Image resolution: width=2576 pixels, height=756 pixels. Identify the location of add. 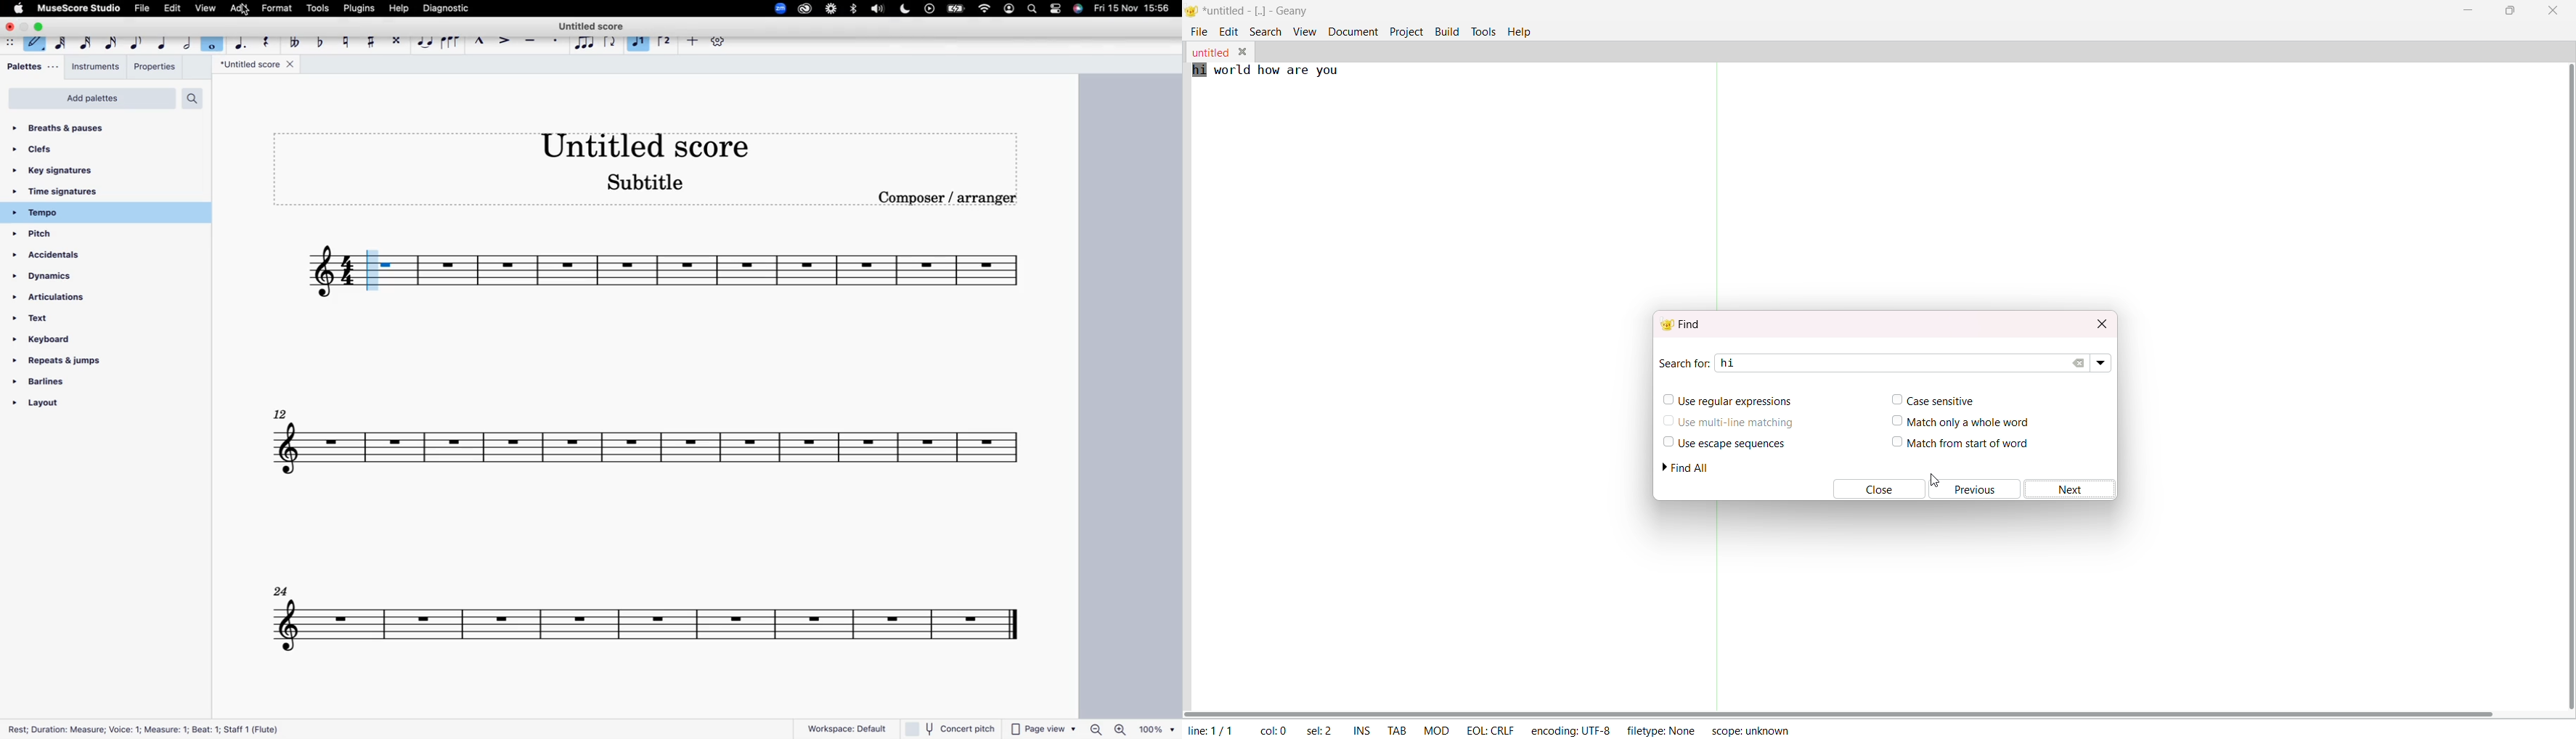
(236, 8).